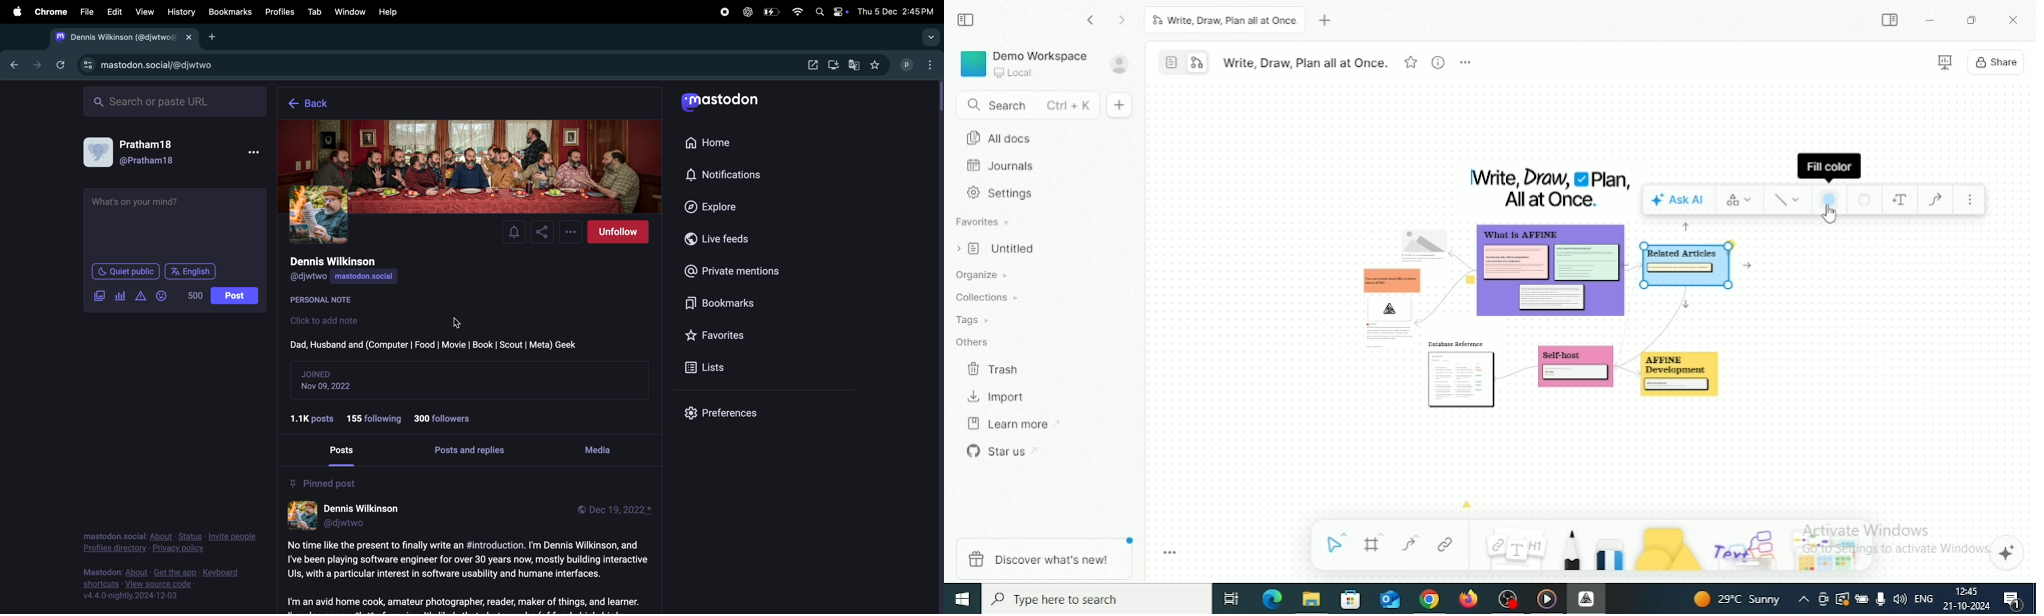 The height and width of the screenshot is (616, 2044). What do you see at coordinates (60, 64) in the screenshot?
I see `refresh` at bounding box center [60, 64].